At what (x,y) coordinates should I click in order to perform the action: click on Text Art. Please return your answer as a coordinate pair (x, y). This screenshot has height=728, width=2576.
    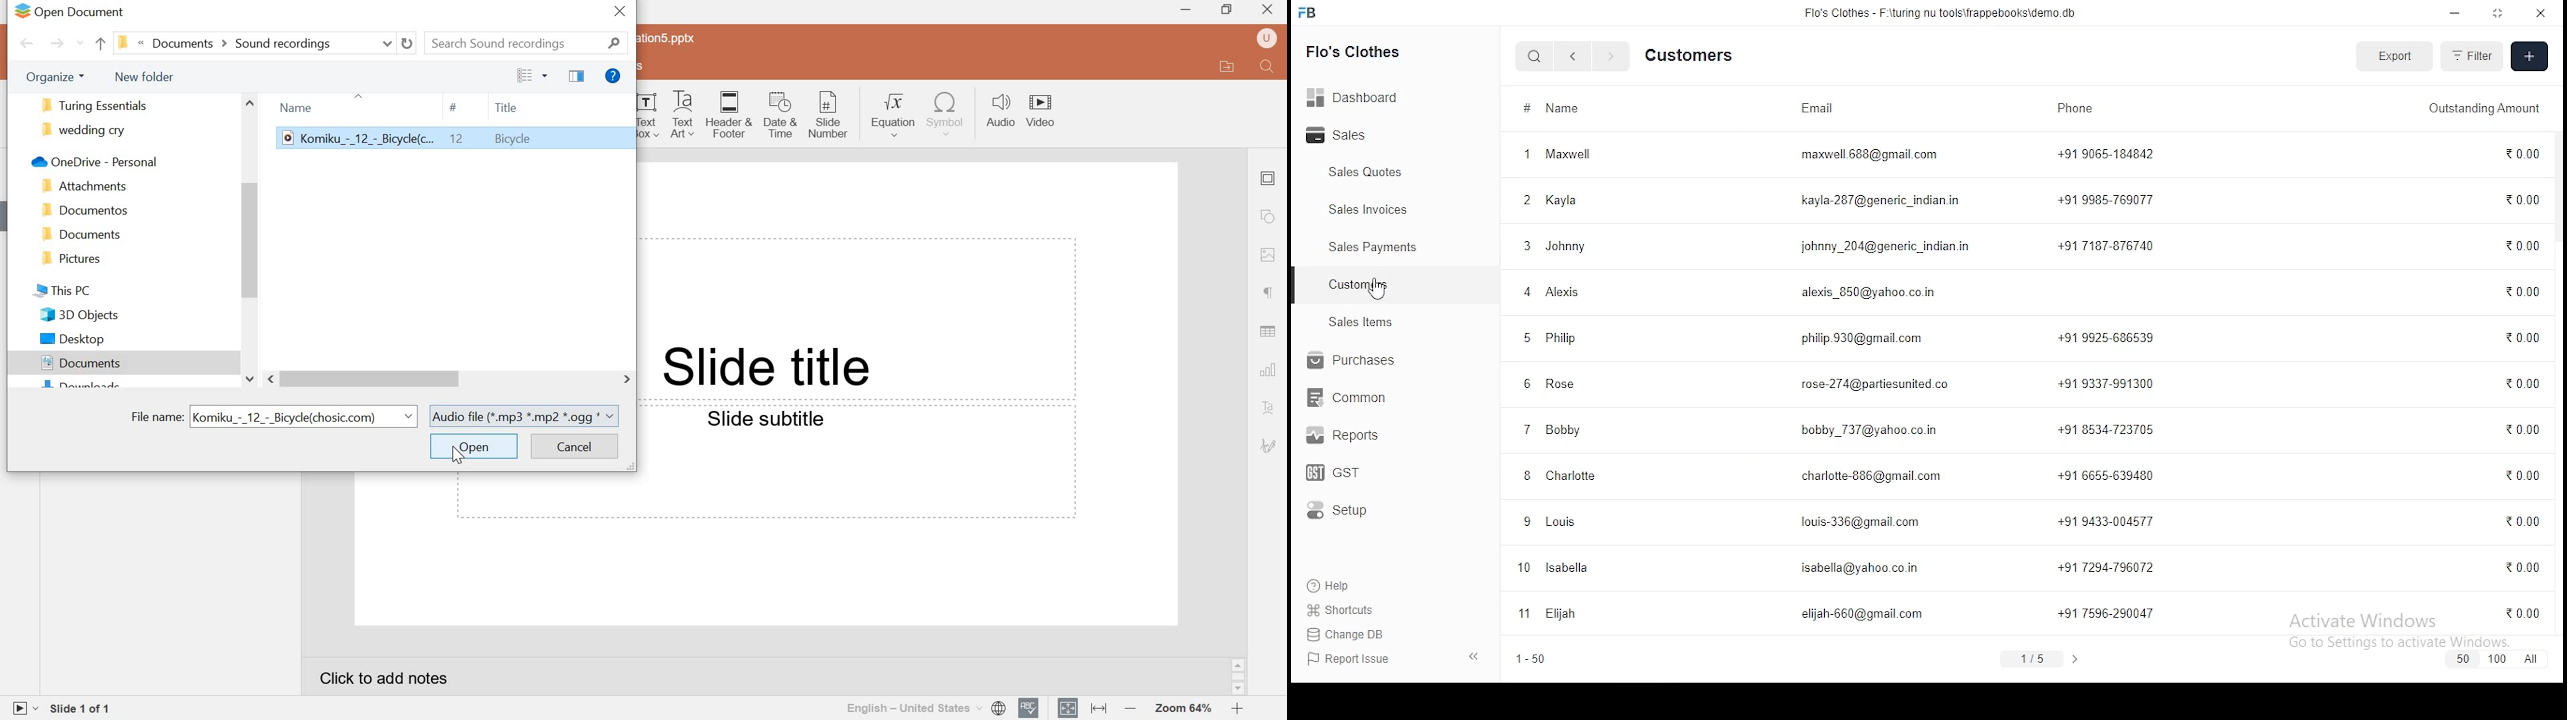
    Looking at the image, I should click on (686, 115).